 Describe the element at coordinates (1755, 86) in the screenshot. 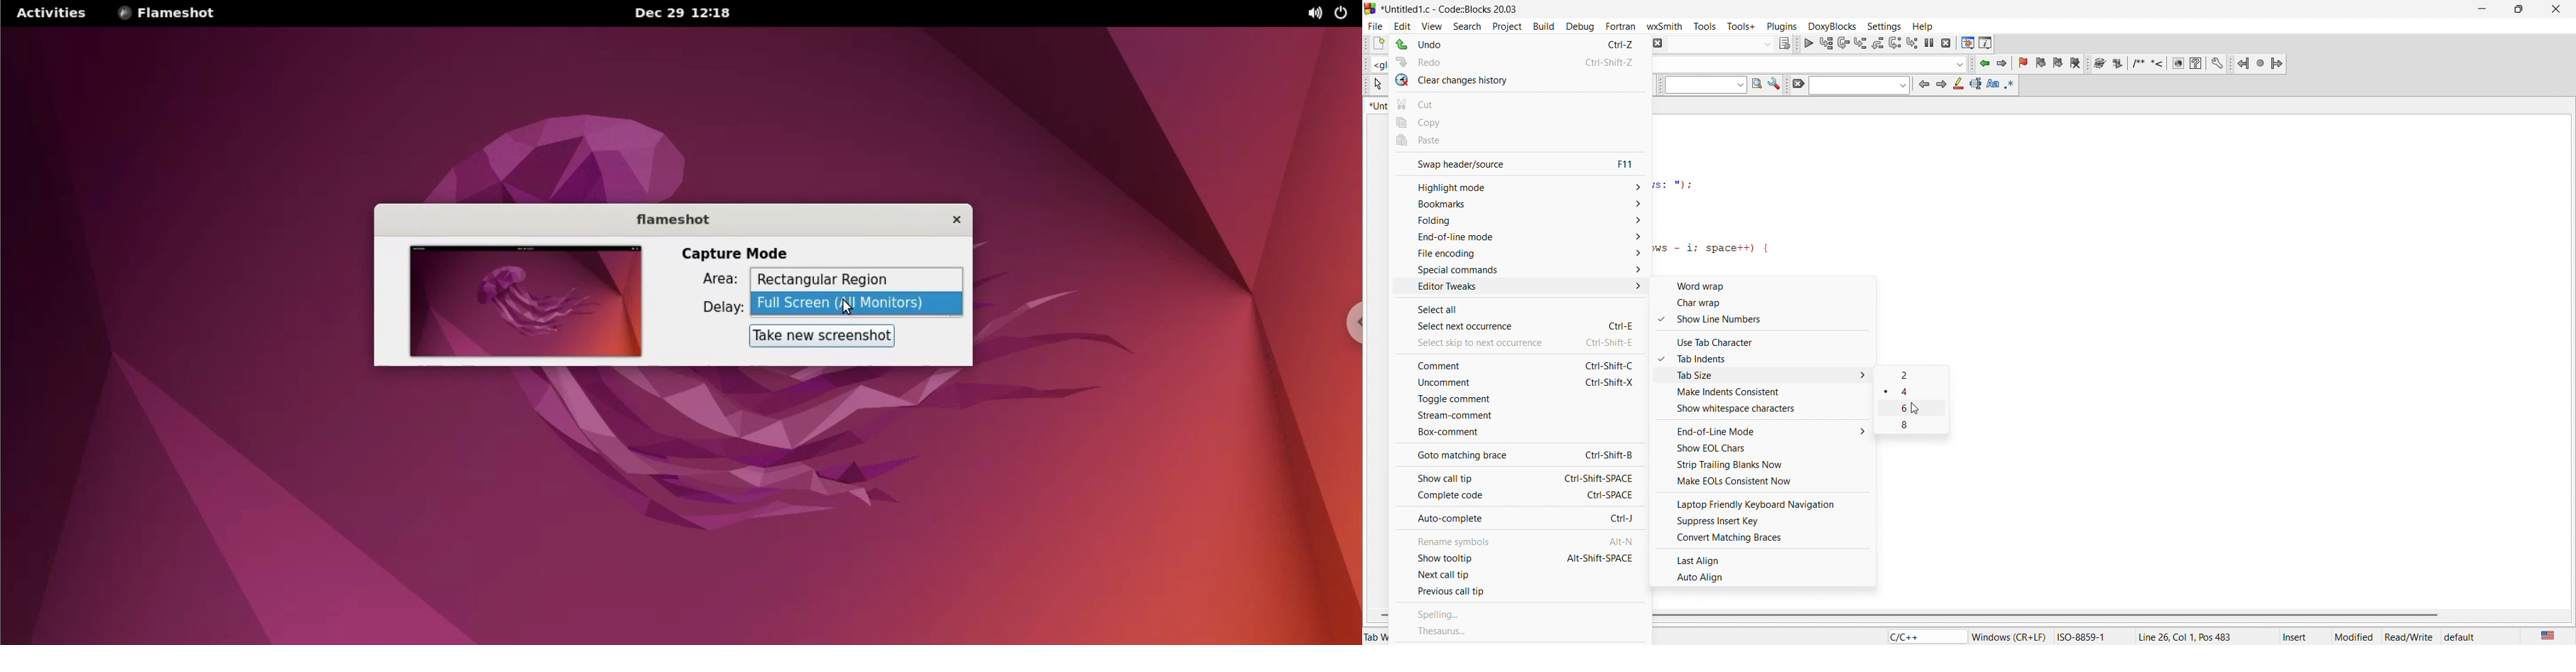

I see `find in page` at that location.